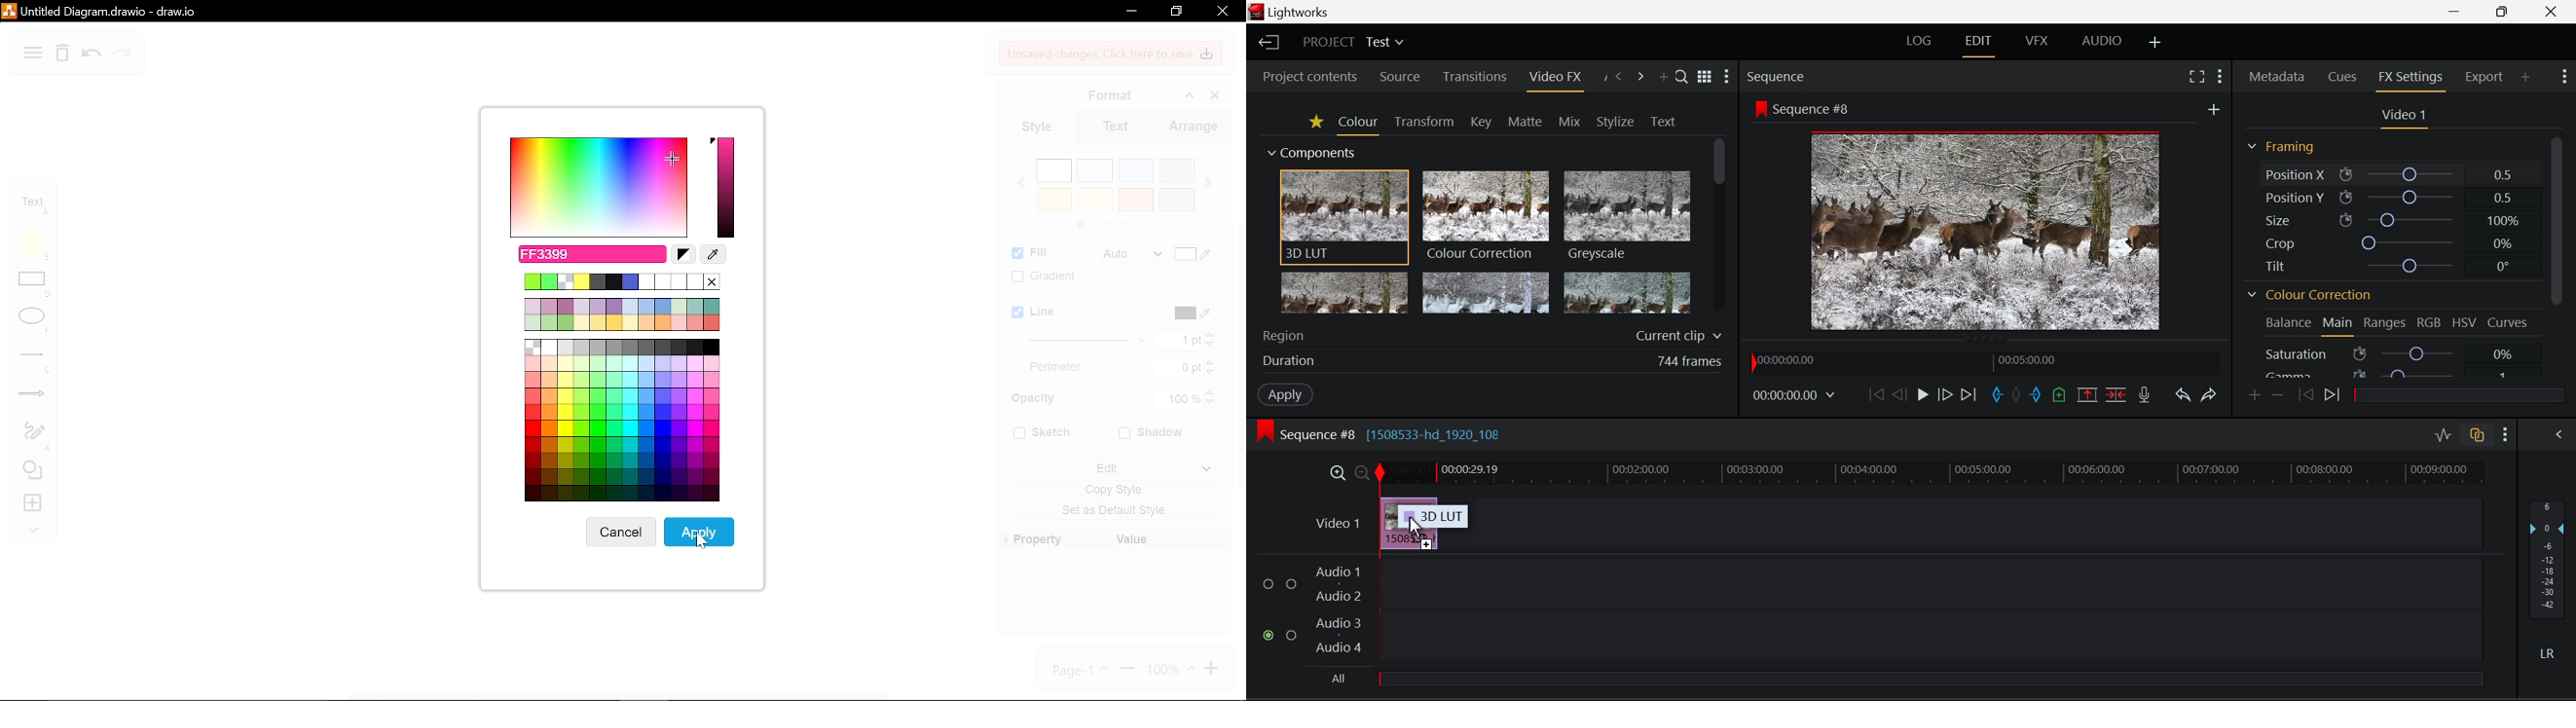 The image size is (2576, 728). Describe the element at coordinates (2555, 433) in the screenshot. I see `Show Audio Mix` at that location.